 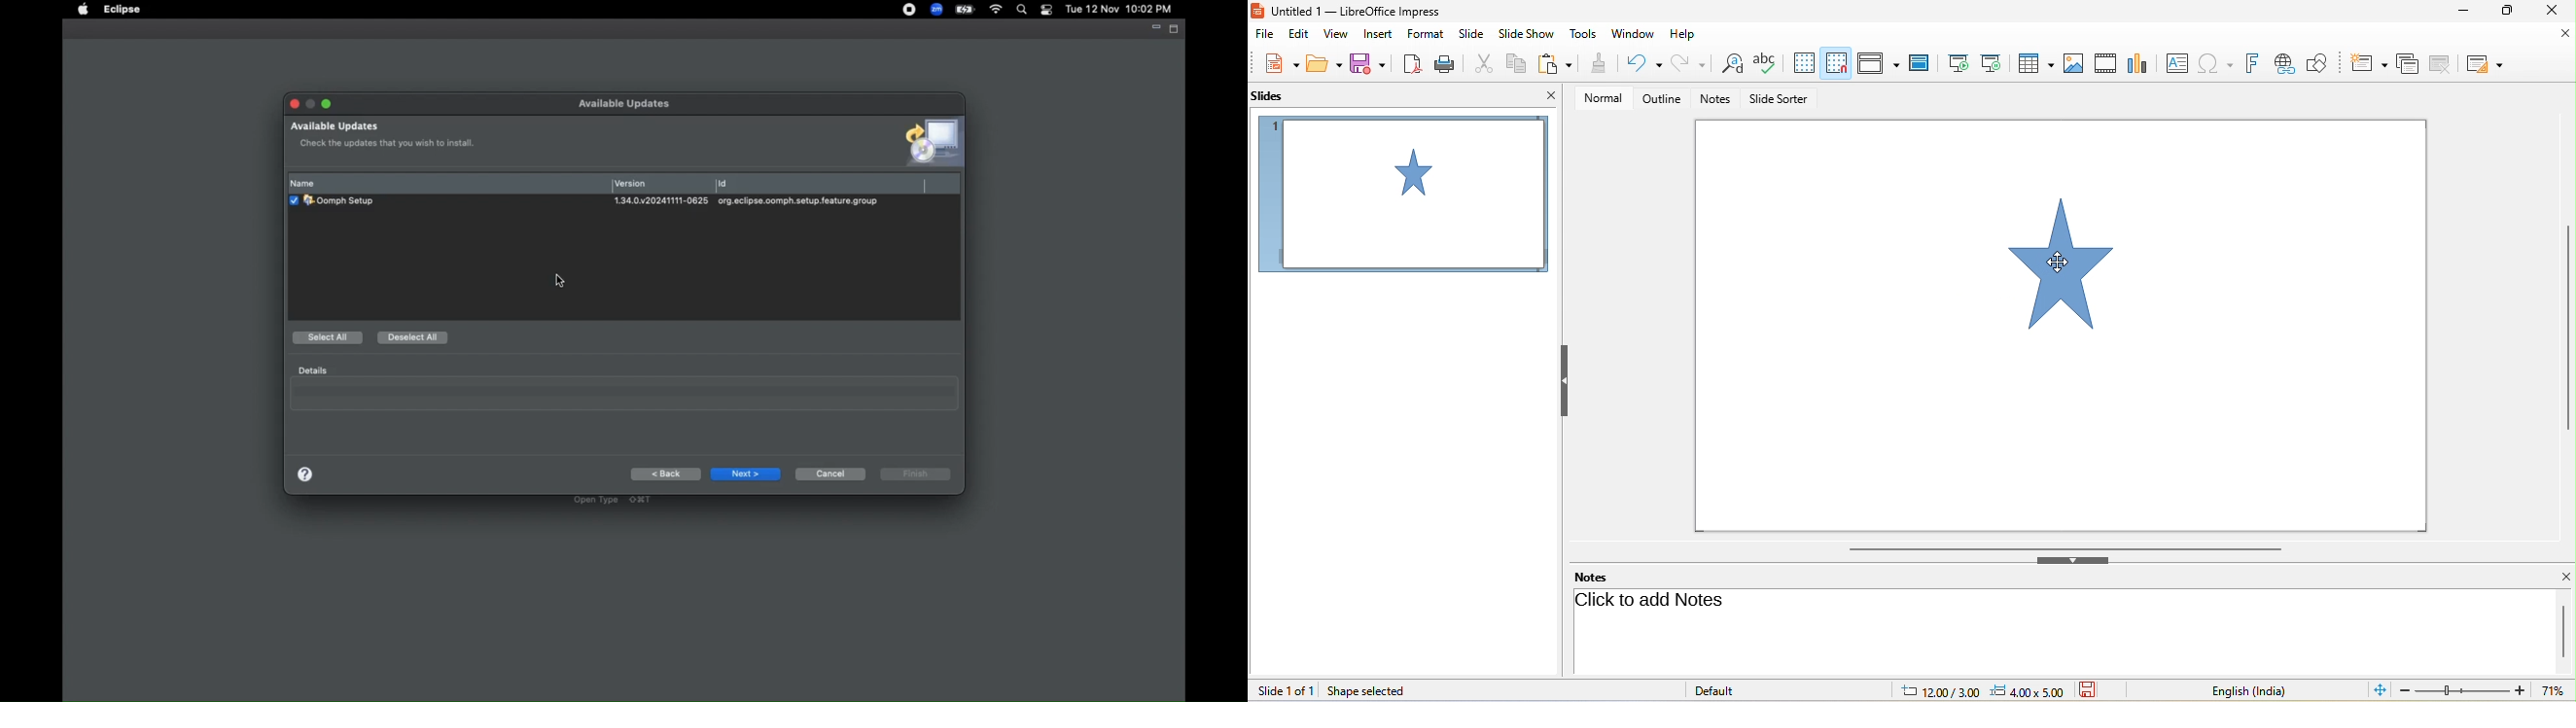 What do you see at coordinates (1449, 63) in the screenshot?
I see `print` at bounding box center [1449, 63].